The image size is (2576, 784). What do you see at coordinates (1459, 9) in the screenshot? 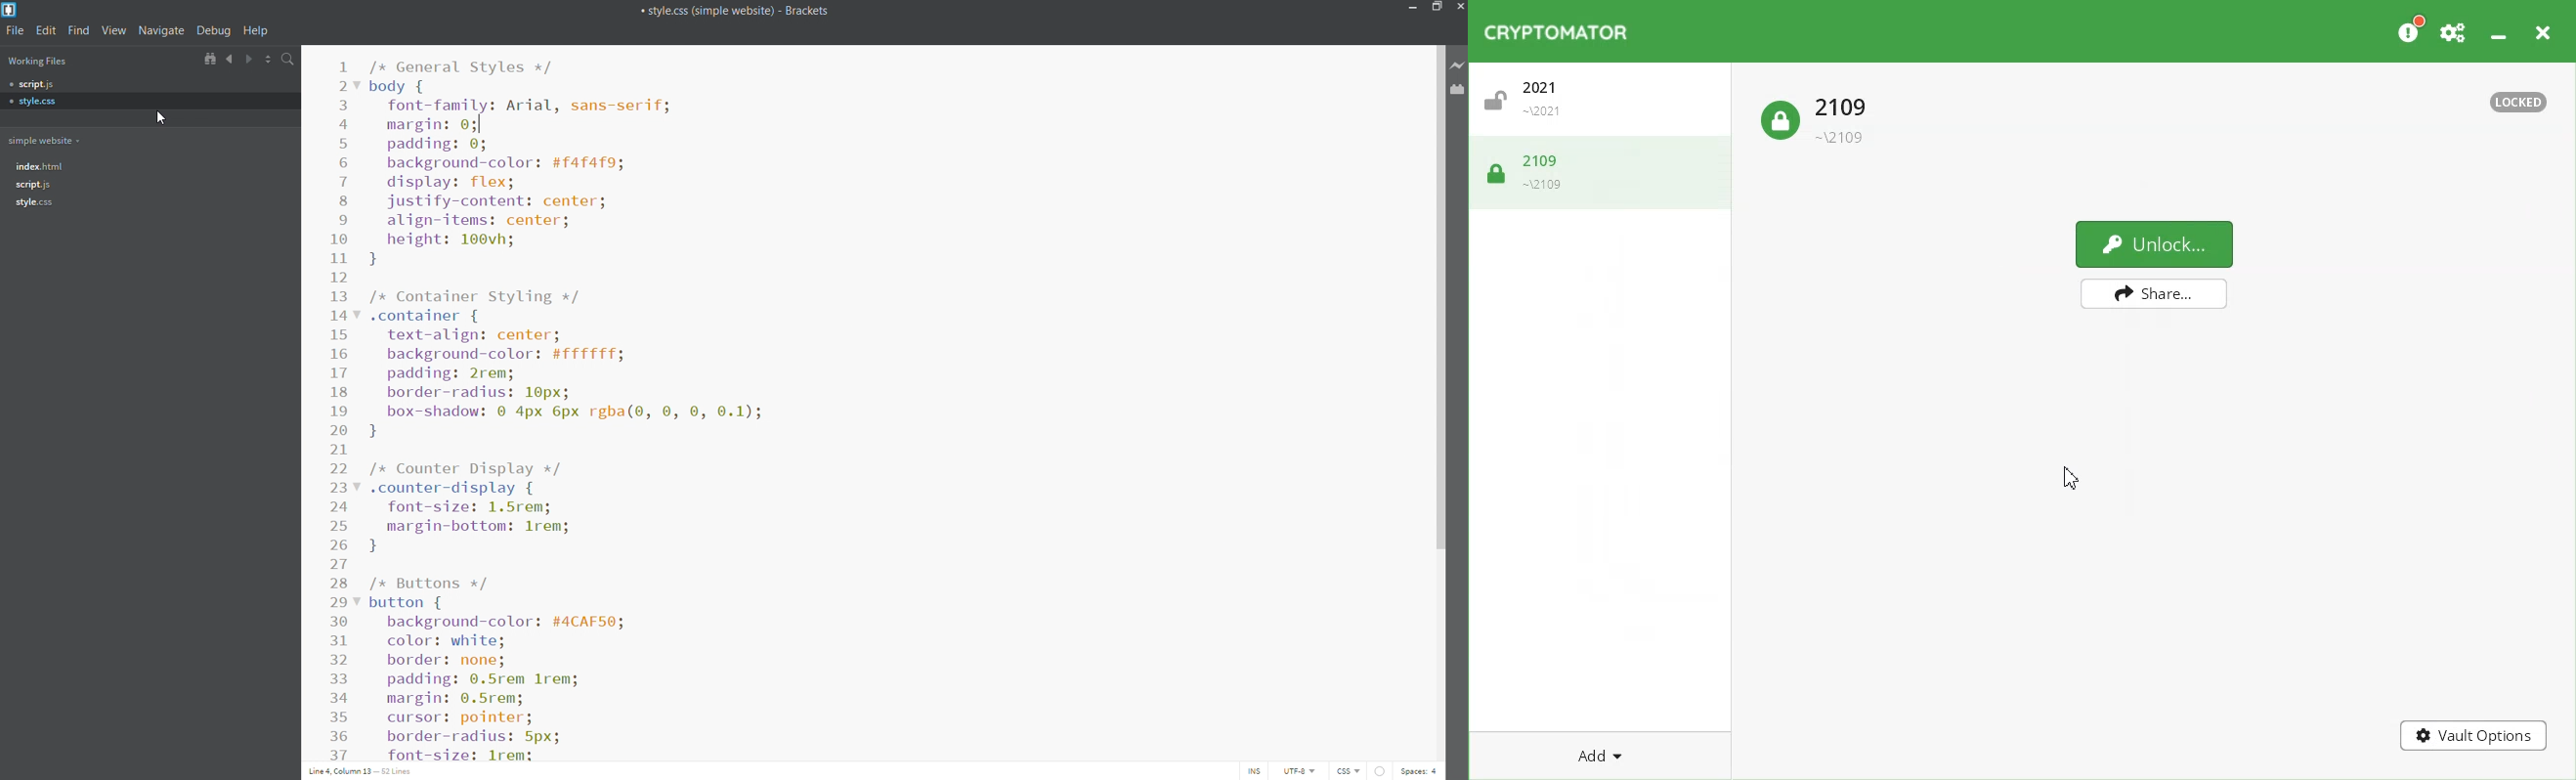
I see `close` at bounding box center [1459, 9].